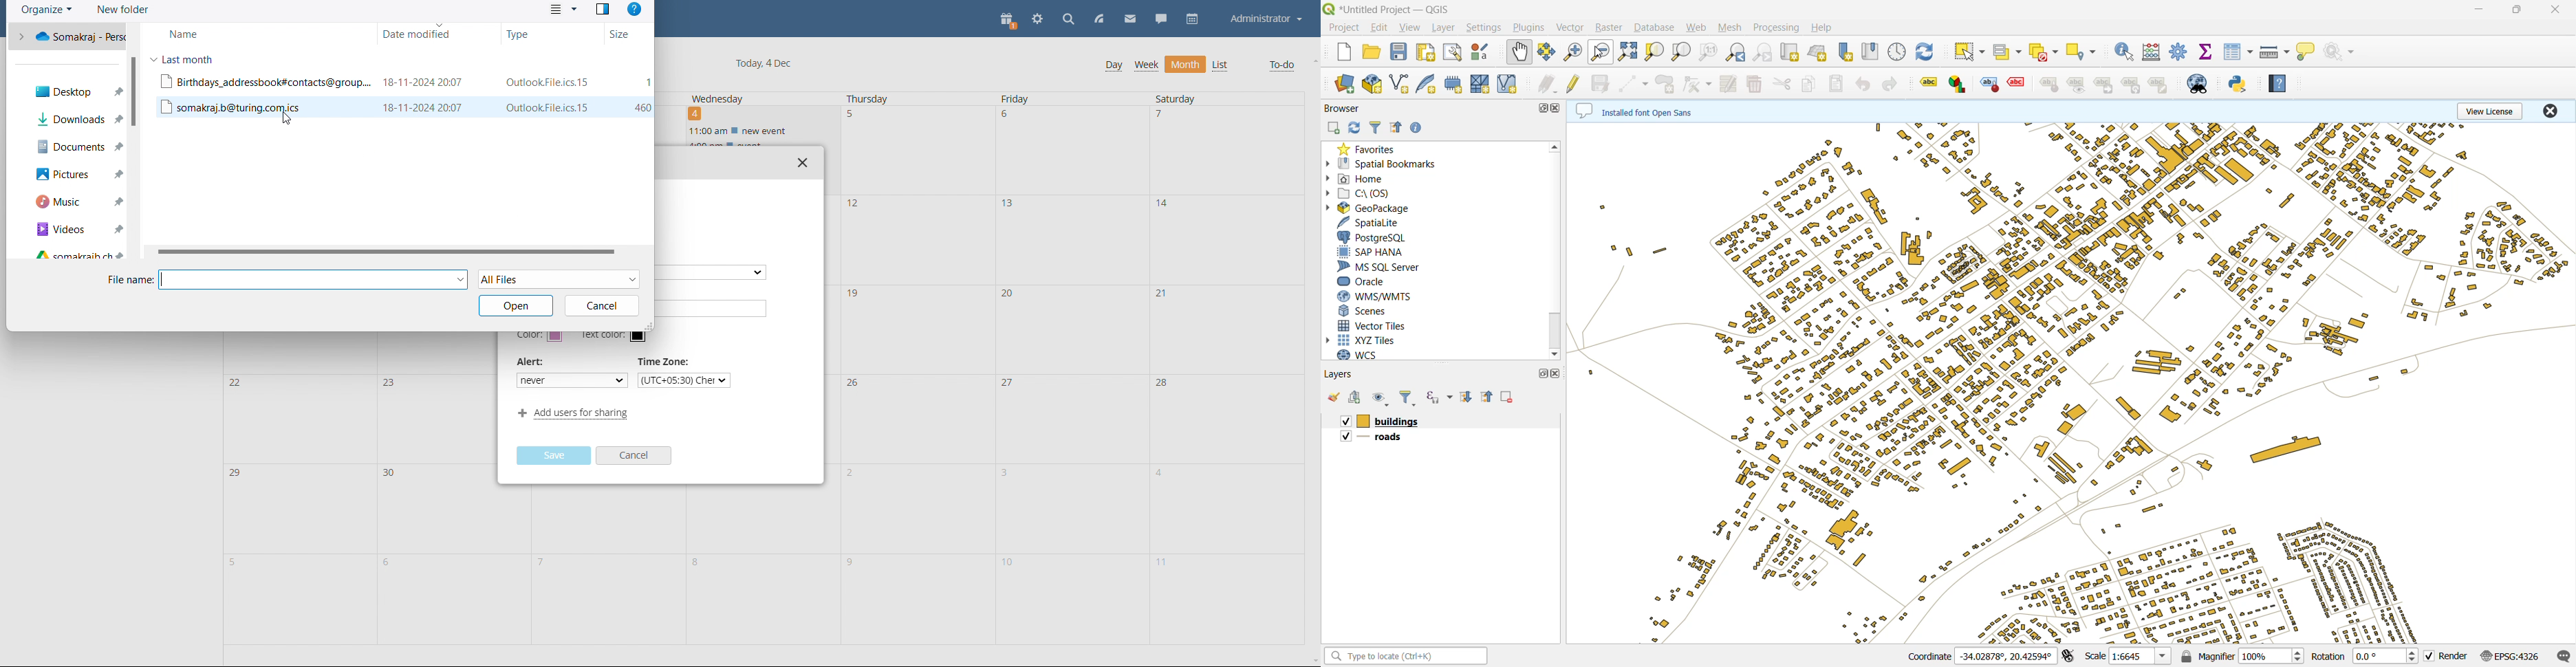  Describe the element at coordinates (1756, 83) in the screenshot. I see `delete` at that location.